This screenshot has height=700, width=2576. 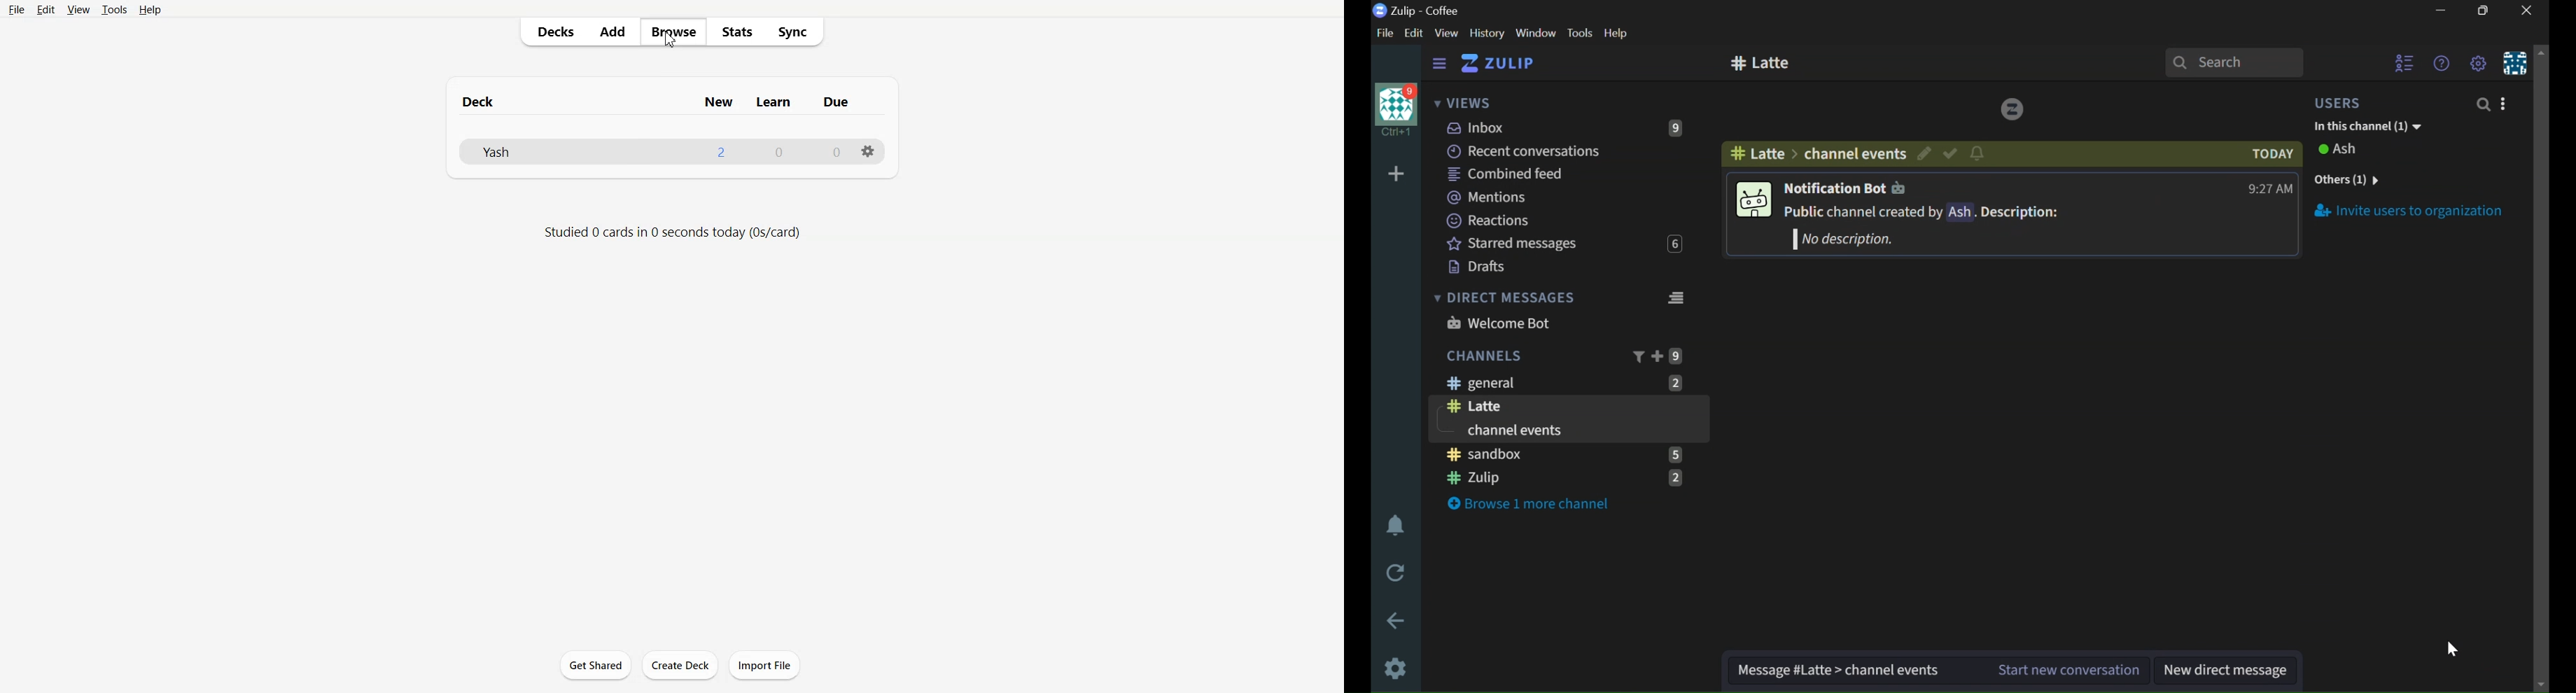 What do you see at coordinates (1558, 265) in the screenshot?
I see `DRAFTS` at bounding box center [1558, 265].